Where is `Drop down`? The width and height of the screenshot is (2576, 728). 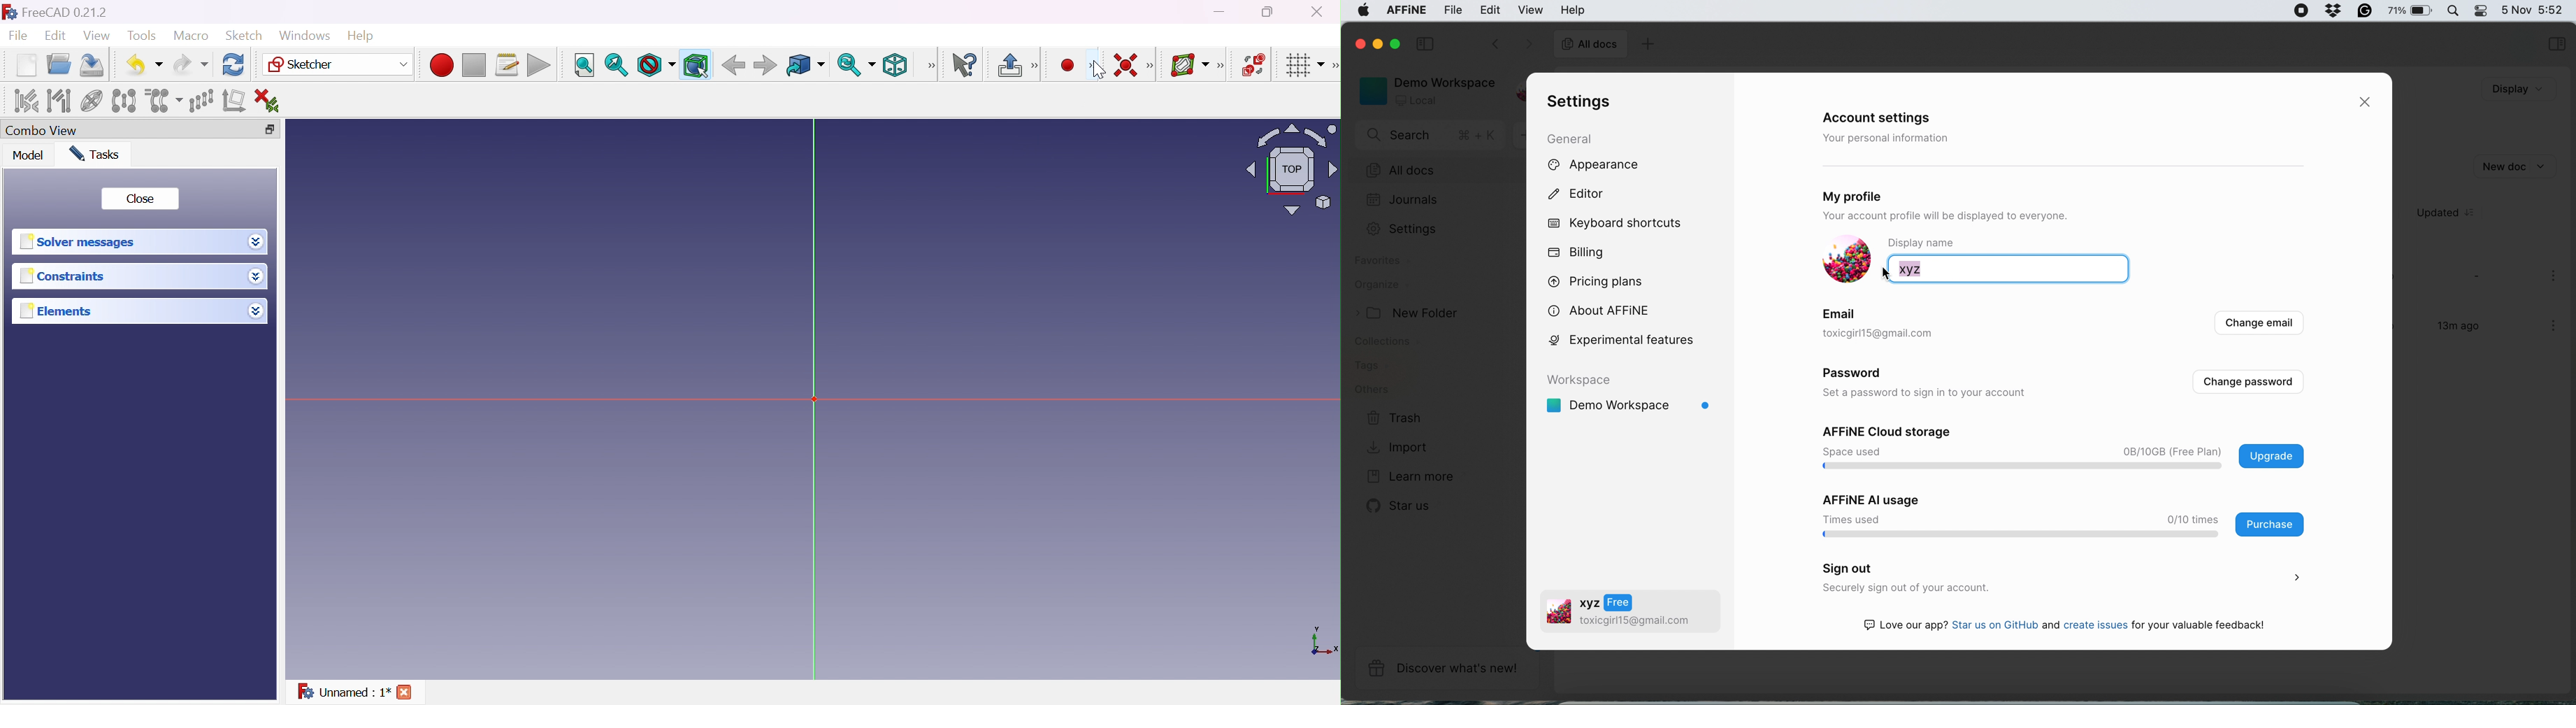 Drop down is located at coordinates (256, 277).